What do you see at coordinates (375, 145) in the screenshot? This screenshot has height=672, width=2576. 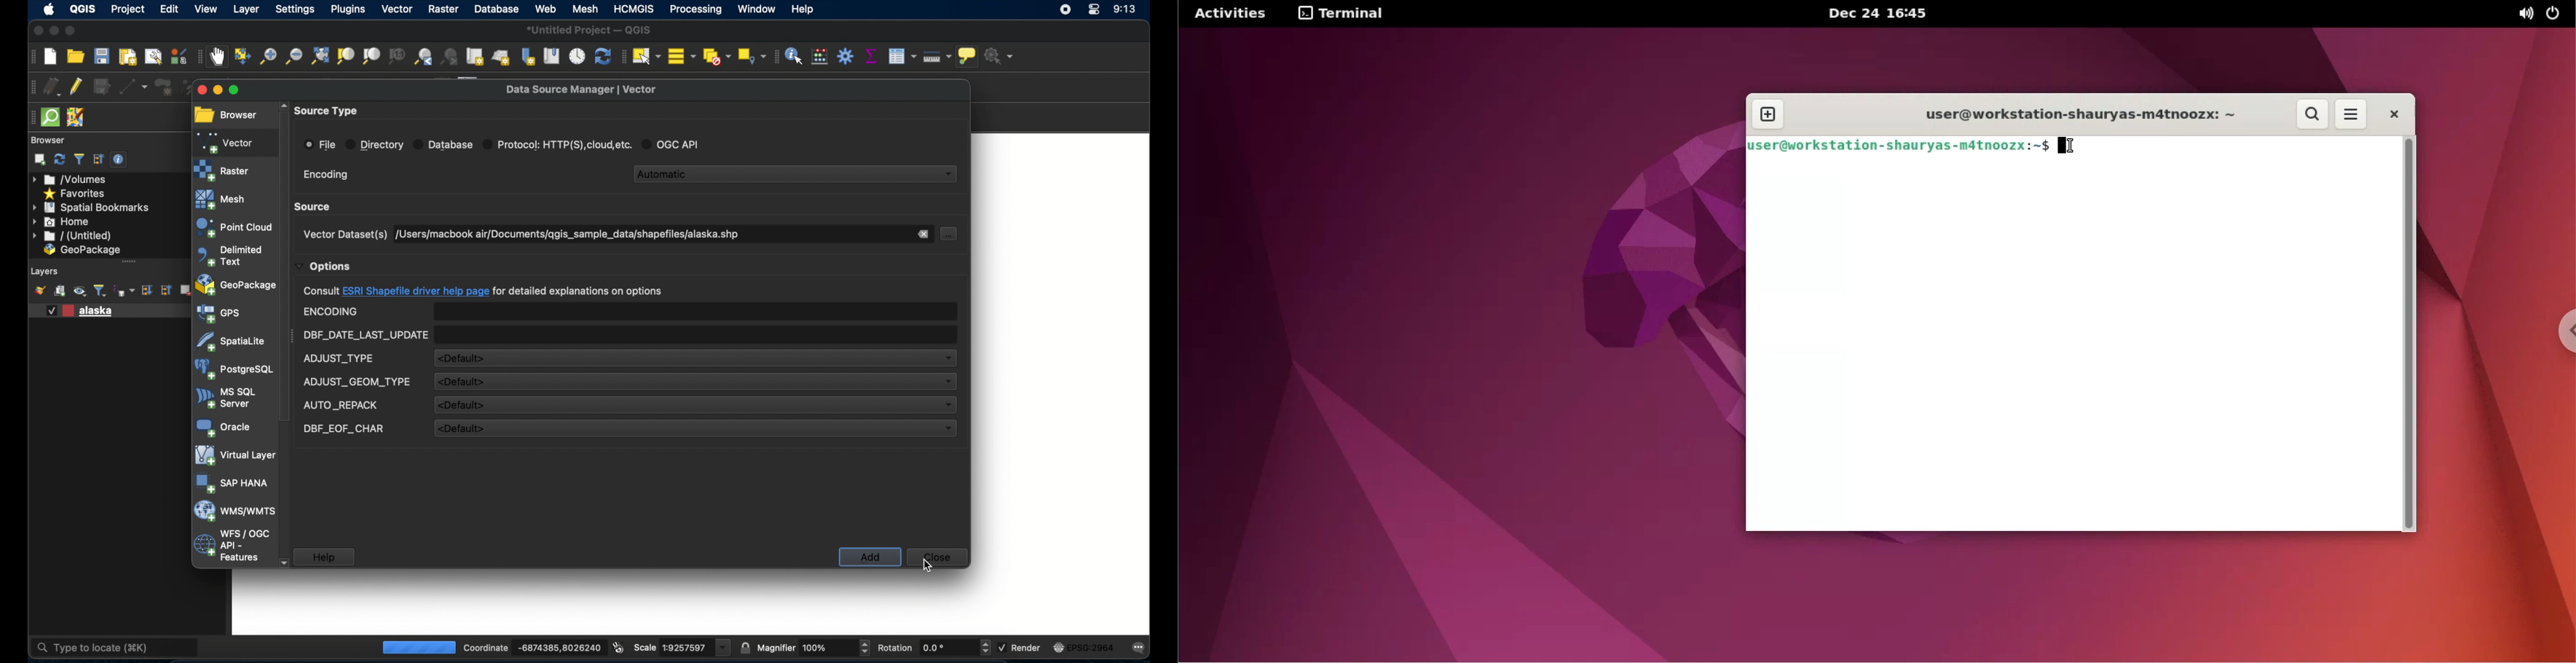 I see `directory radio button` at bounding box center [375, 145].